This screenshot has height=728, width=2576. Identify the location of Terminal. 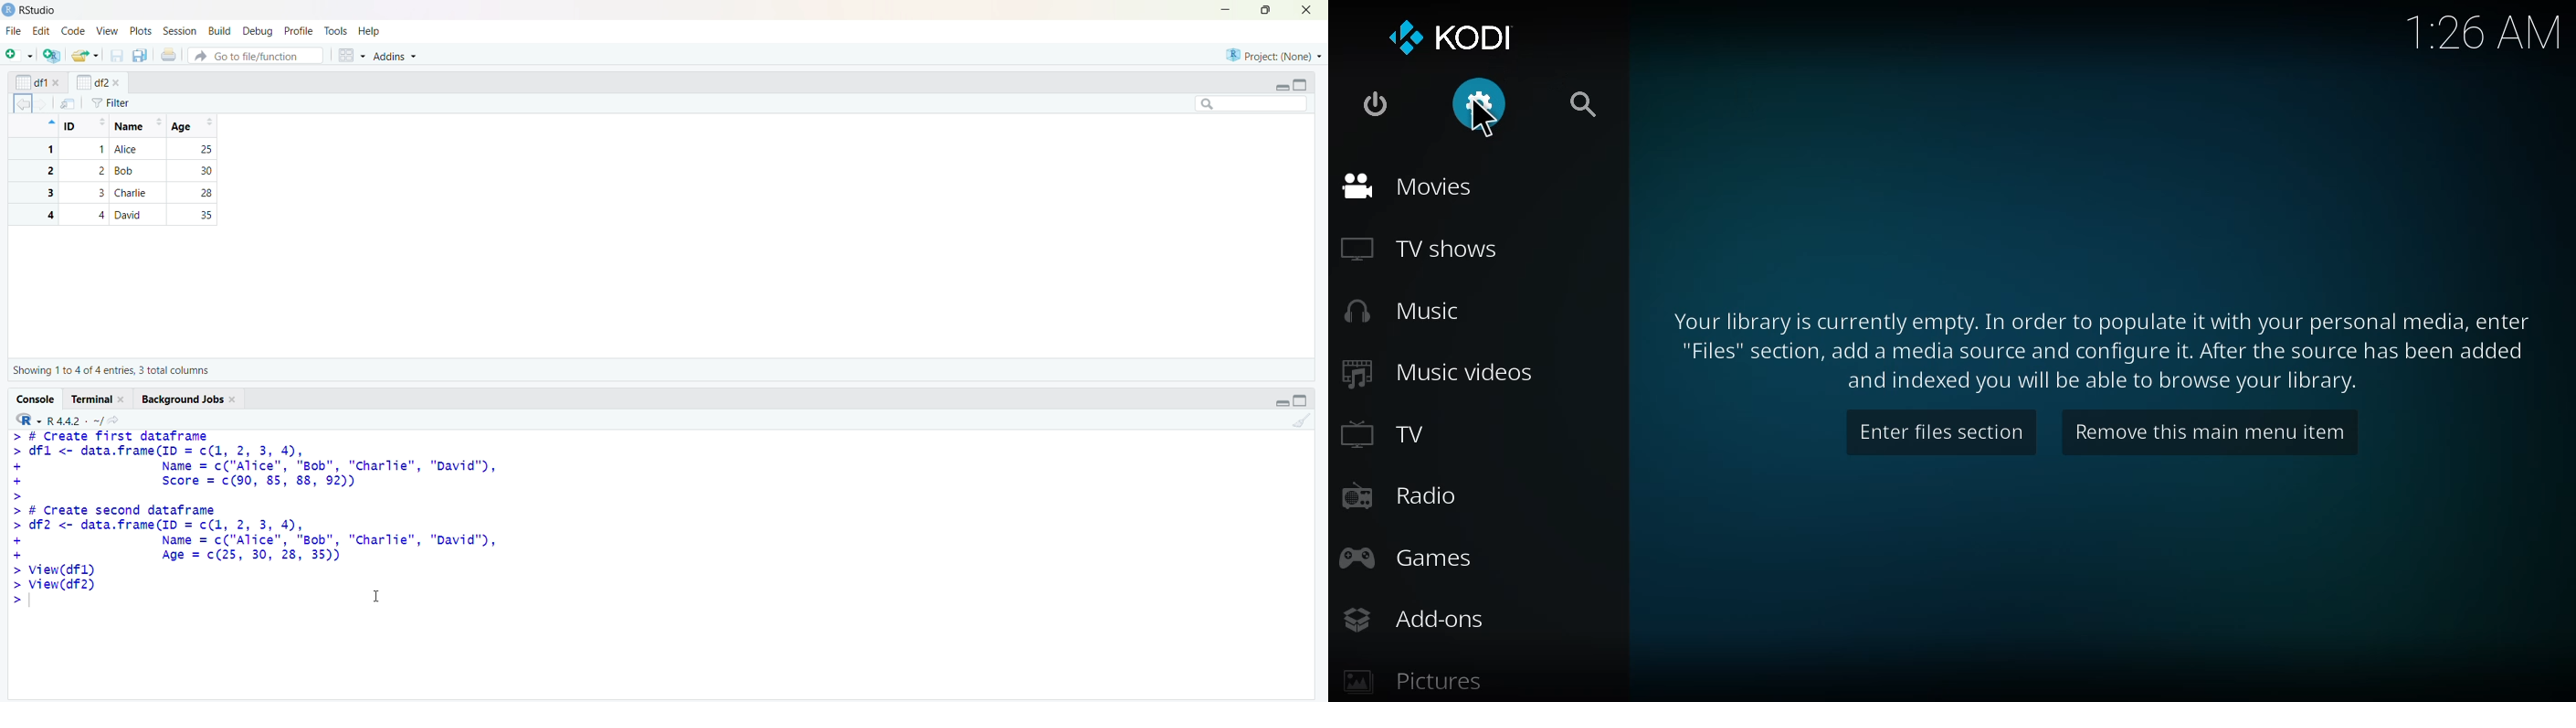
(93, 399).